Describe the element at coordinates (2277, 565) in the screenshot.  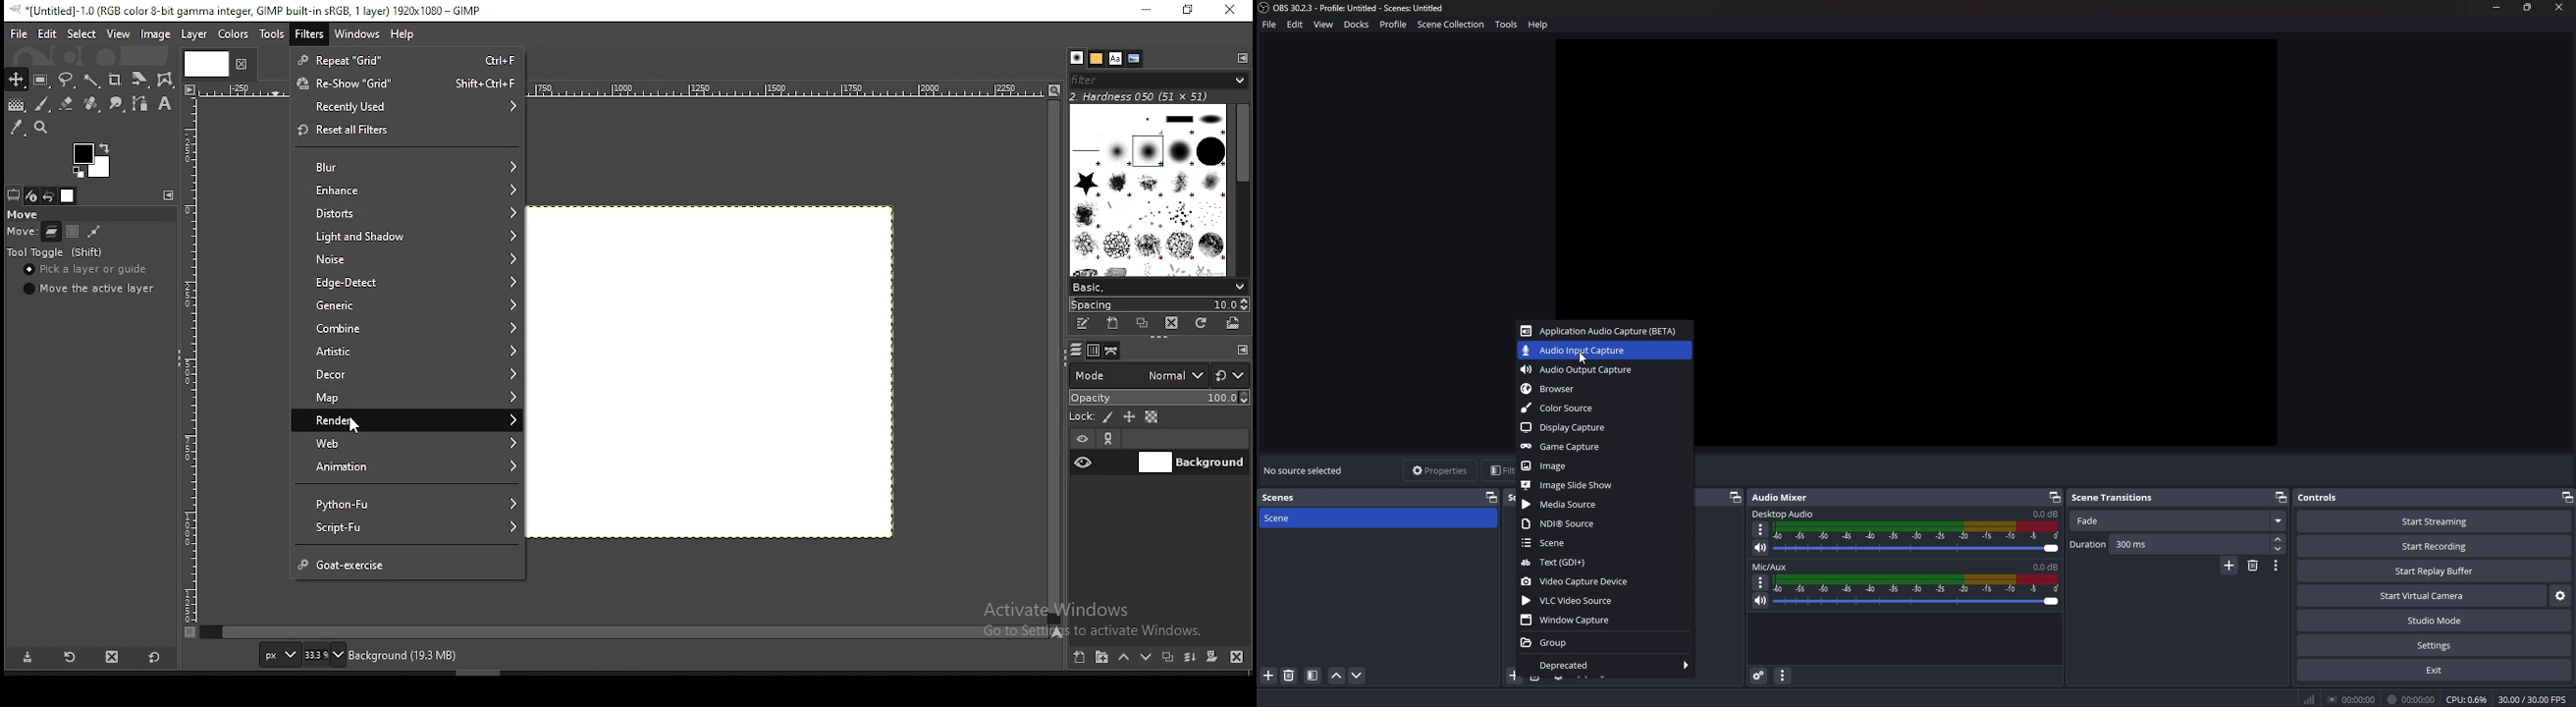
I see `transition properties` at that location.